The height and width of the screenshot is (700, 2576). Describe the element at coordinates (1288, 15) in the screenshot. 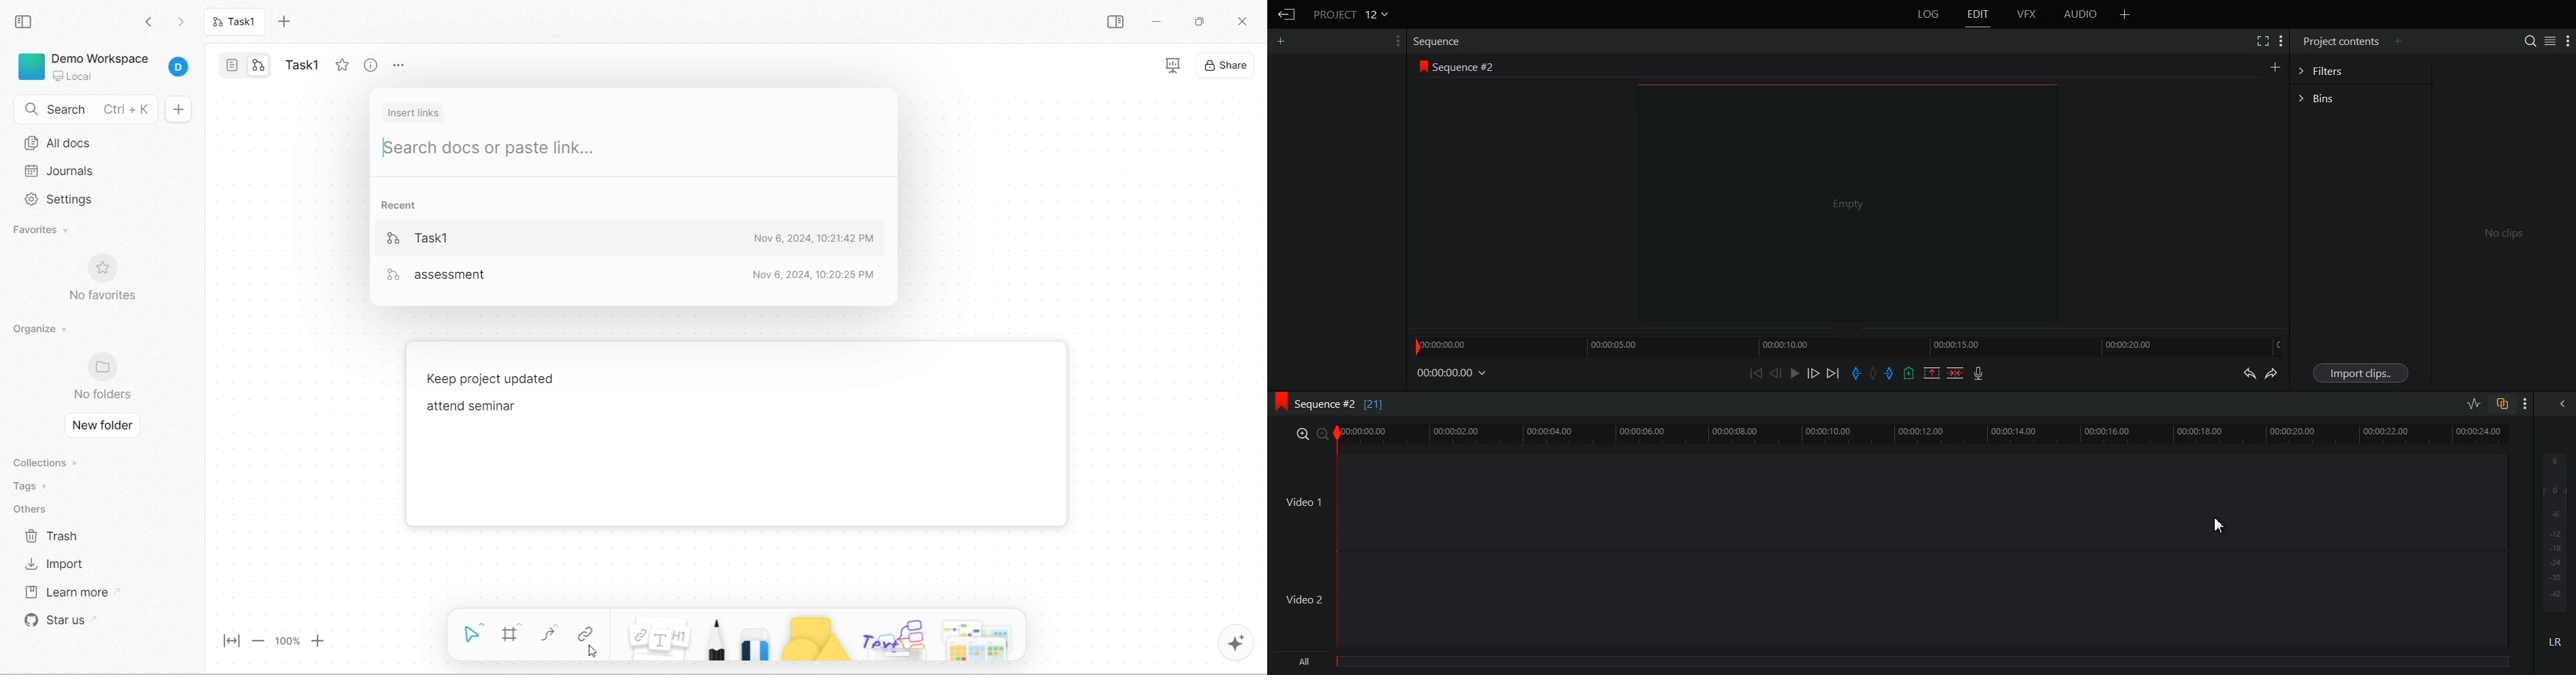

I see `Go Back` at that location.